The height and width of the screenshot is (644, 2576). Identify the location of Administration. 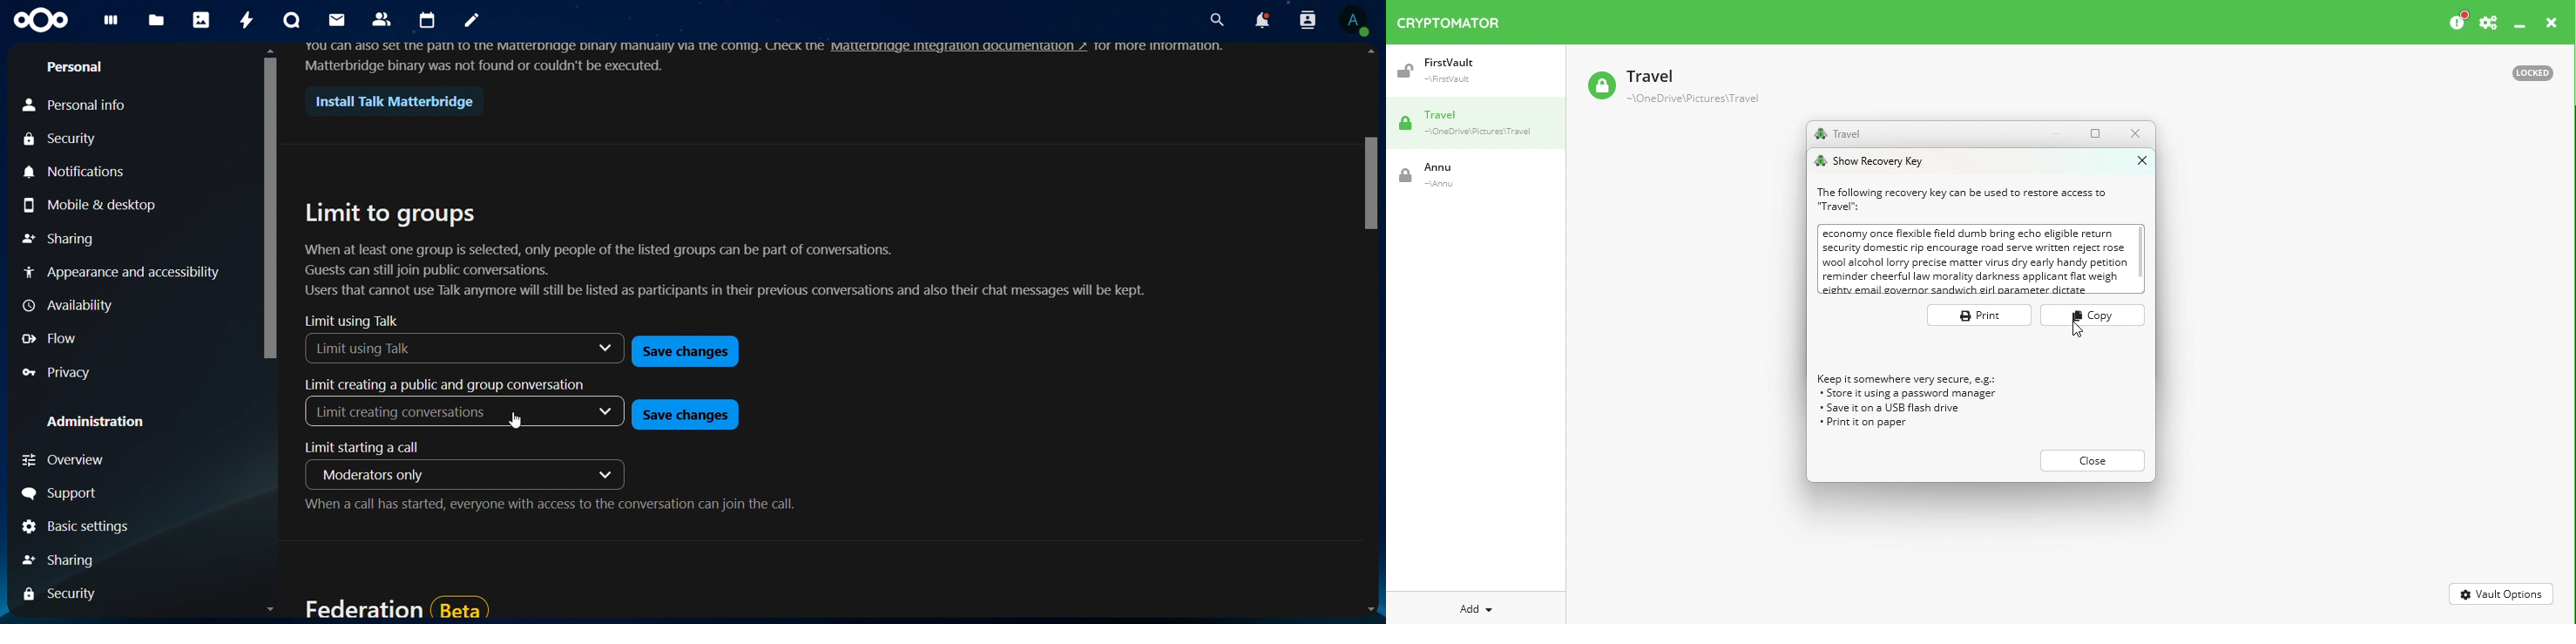
(86, 424).